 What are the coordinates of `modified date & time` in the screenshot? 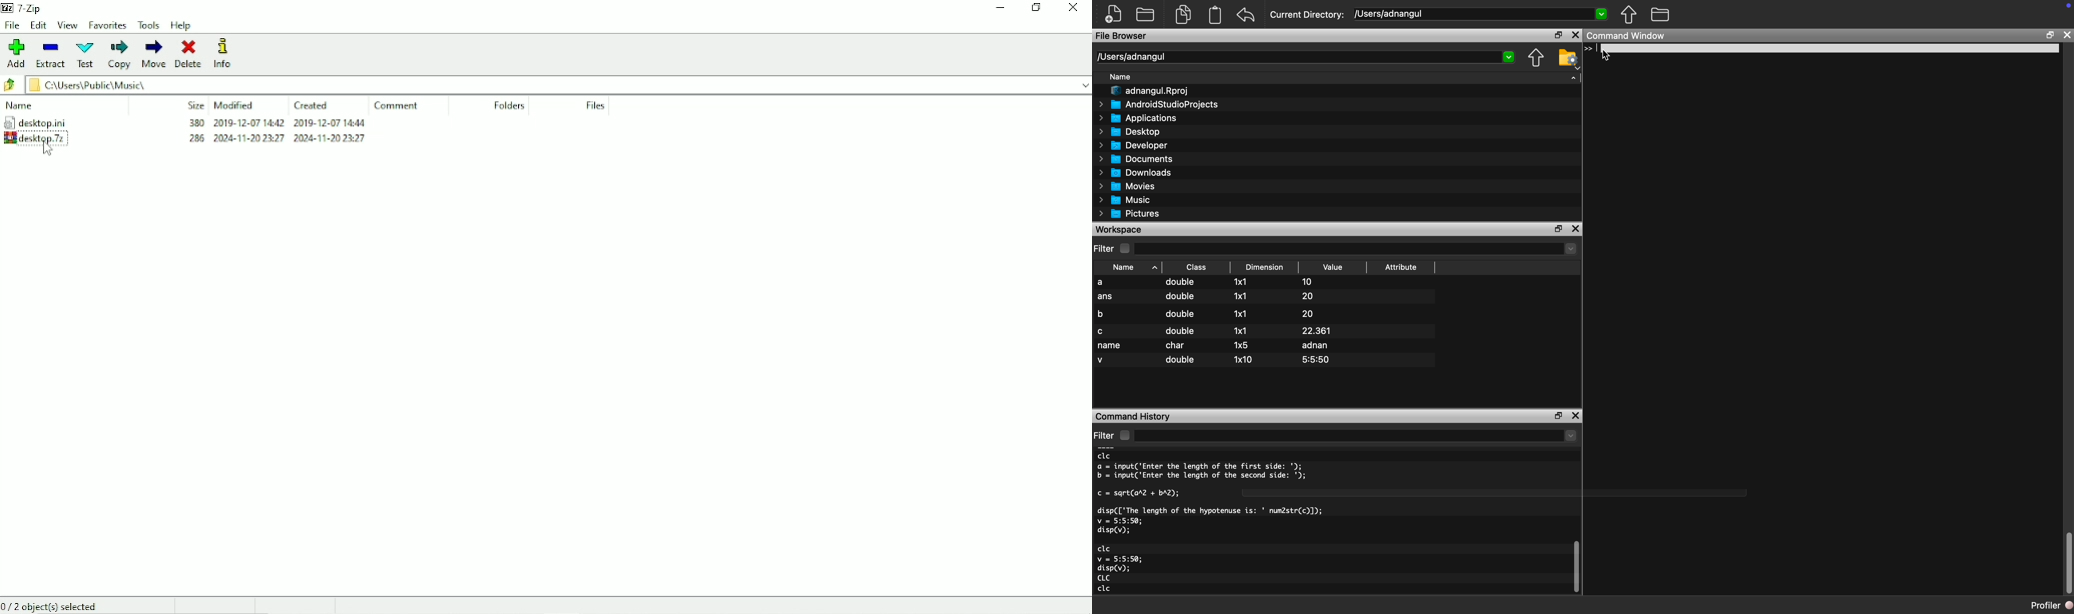 It's located at (248, 123).